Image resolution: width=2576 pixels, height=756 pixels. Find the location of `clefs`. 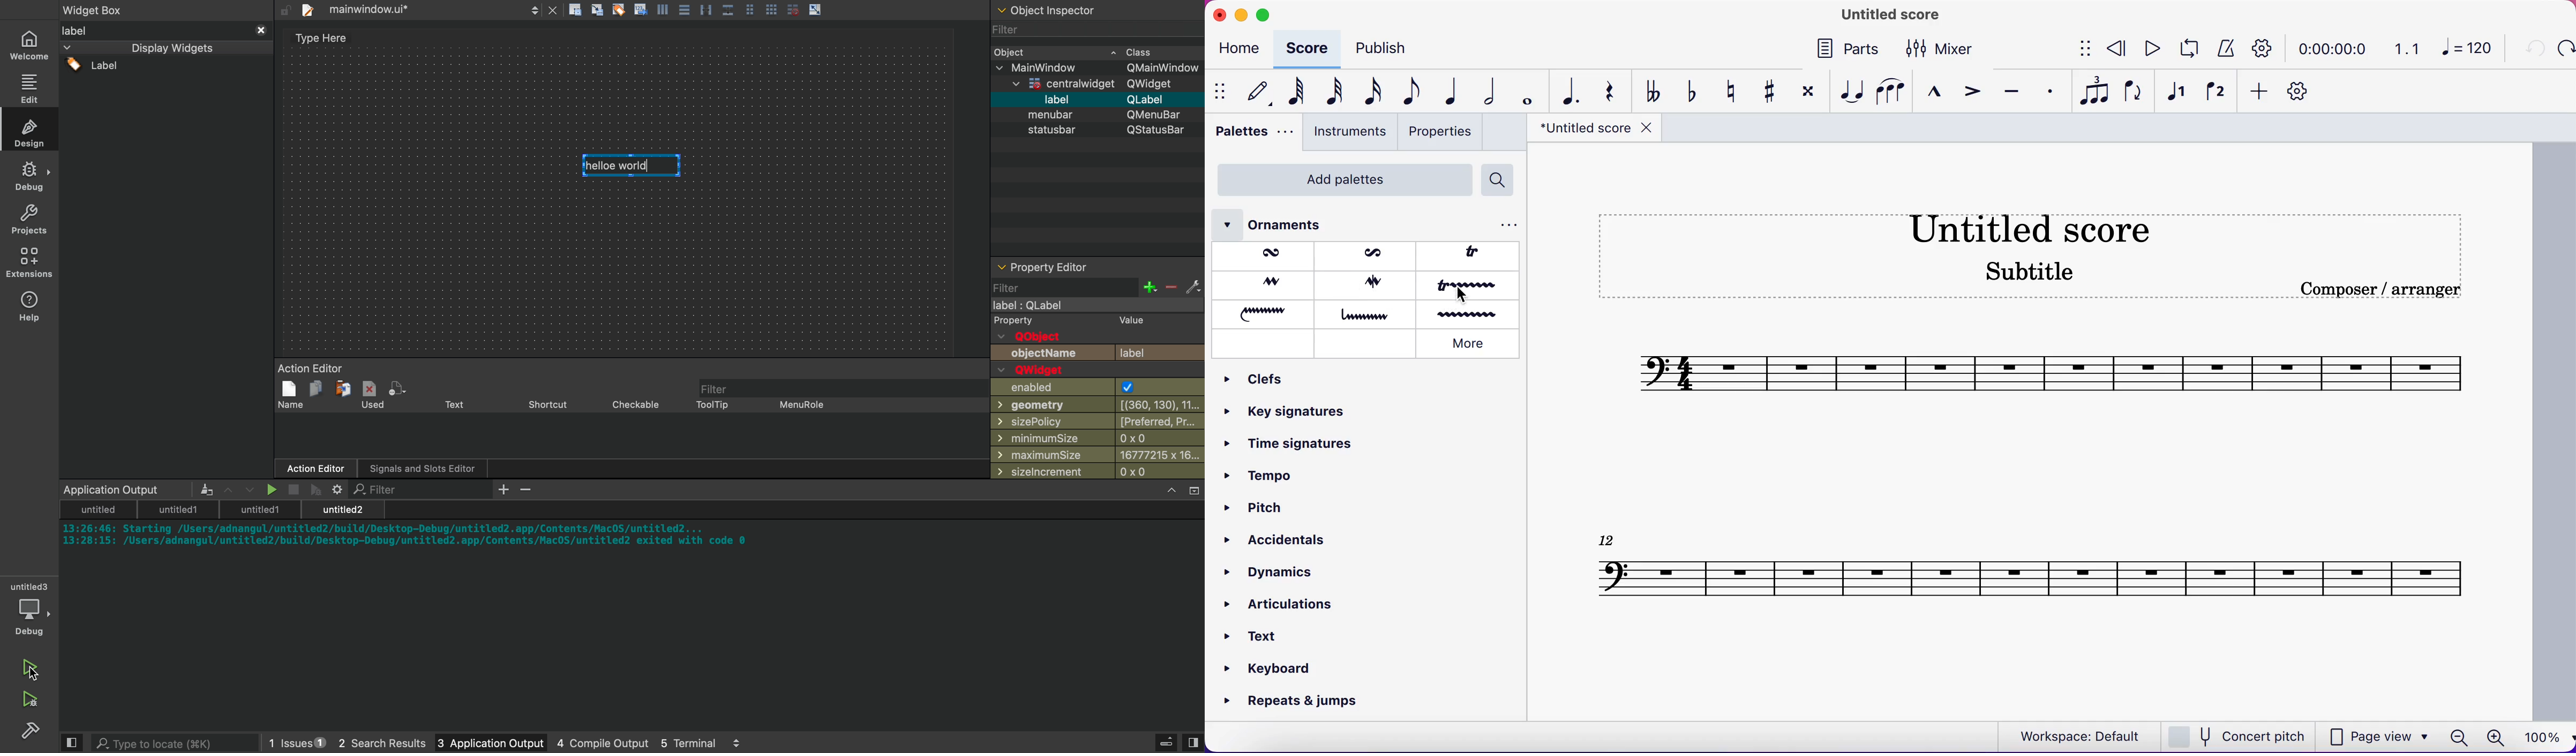

clefs is located at coordinates (1266, 380).